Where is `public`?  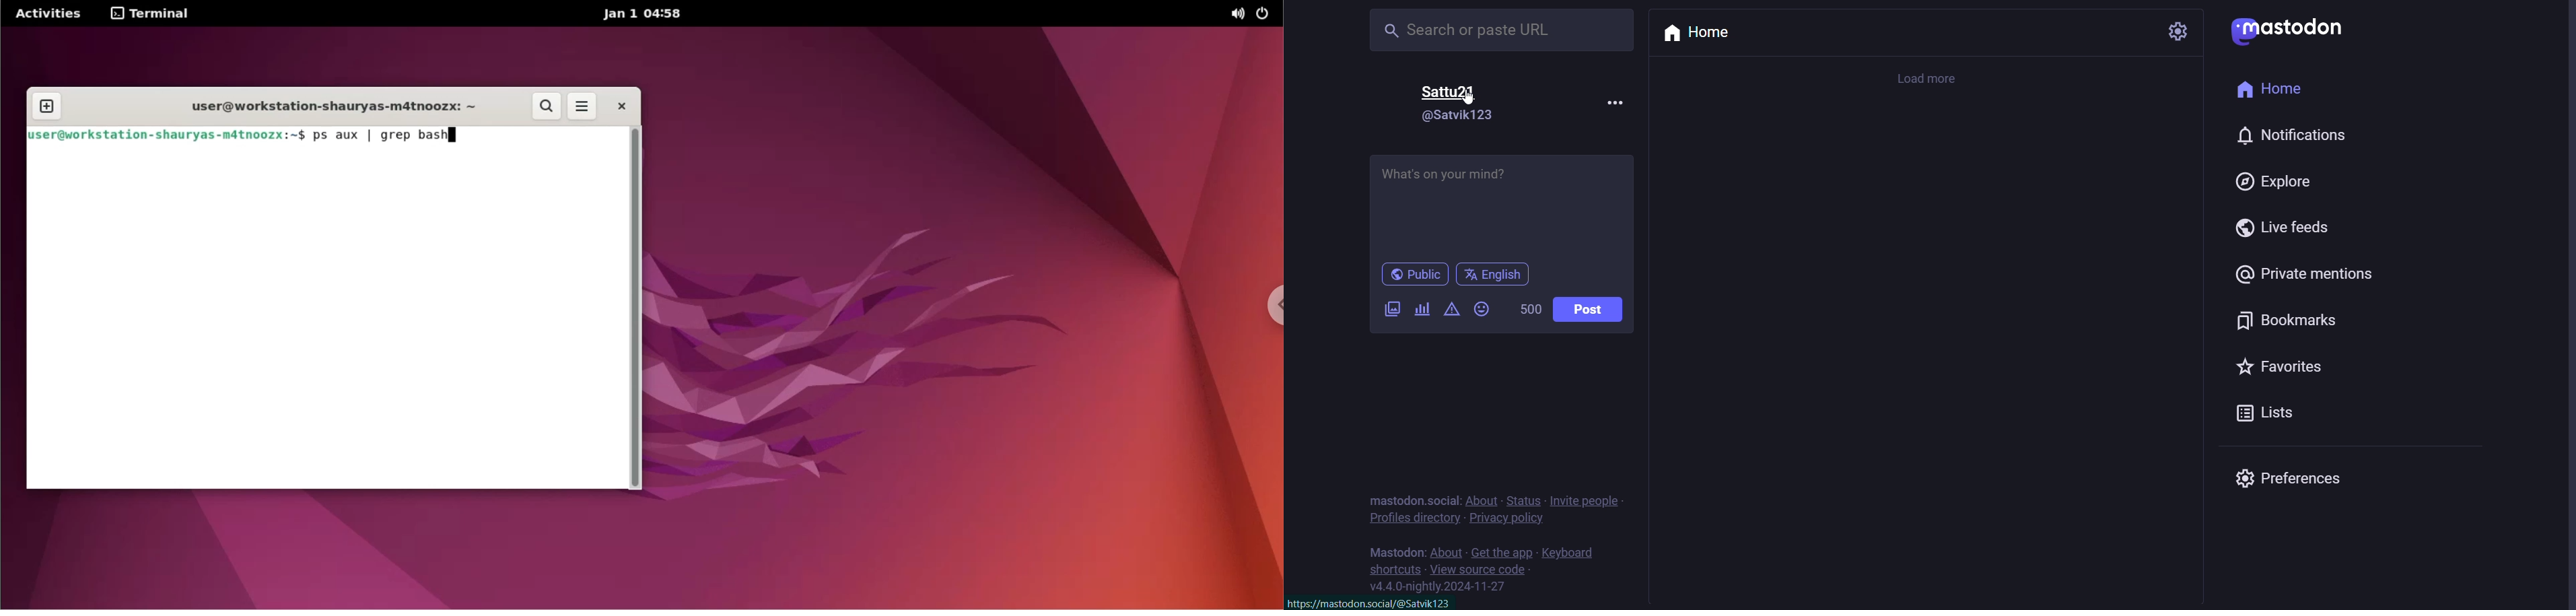 public is located at coordinates (1416, 275).